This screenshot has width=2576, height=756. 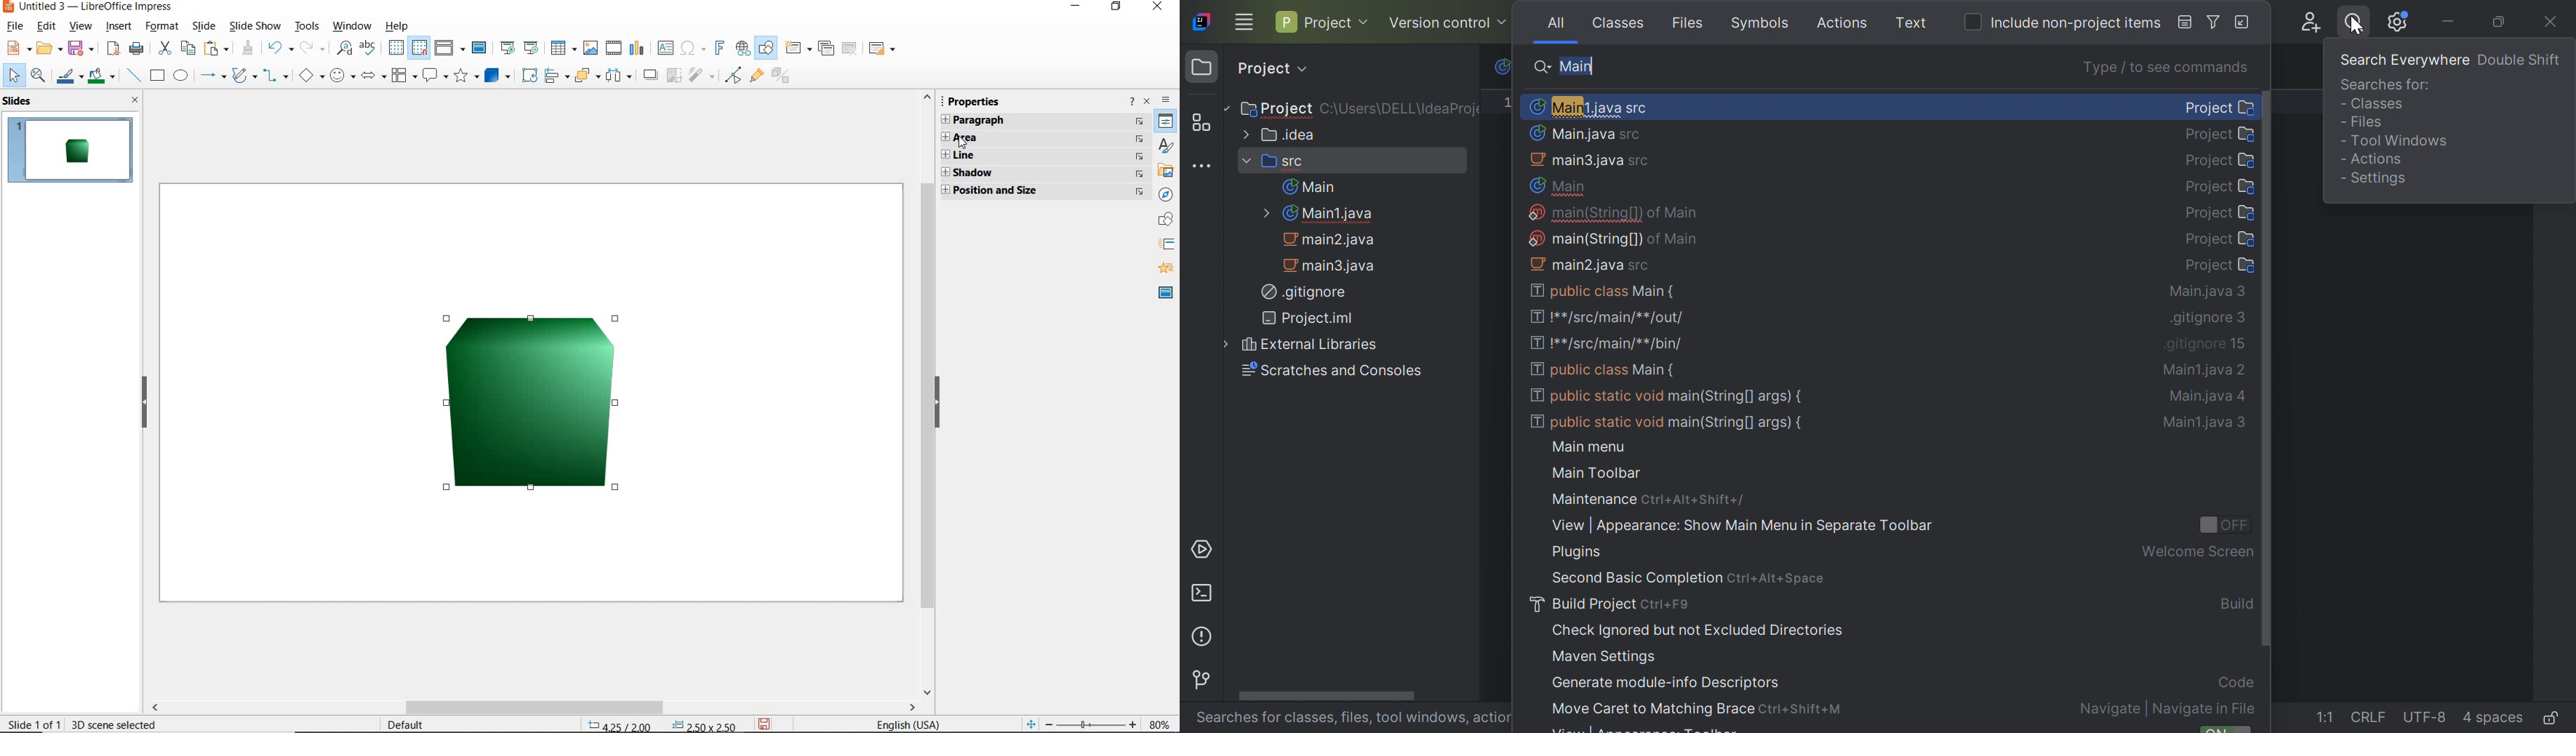 I want to click on 3D Objects, so click(x=499, y=77).